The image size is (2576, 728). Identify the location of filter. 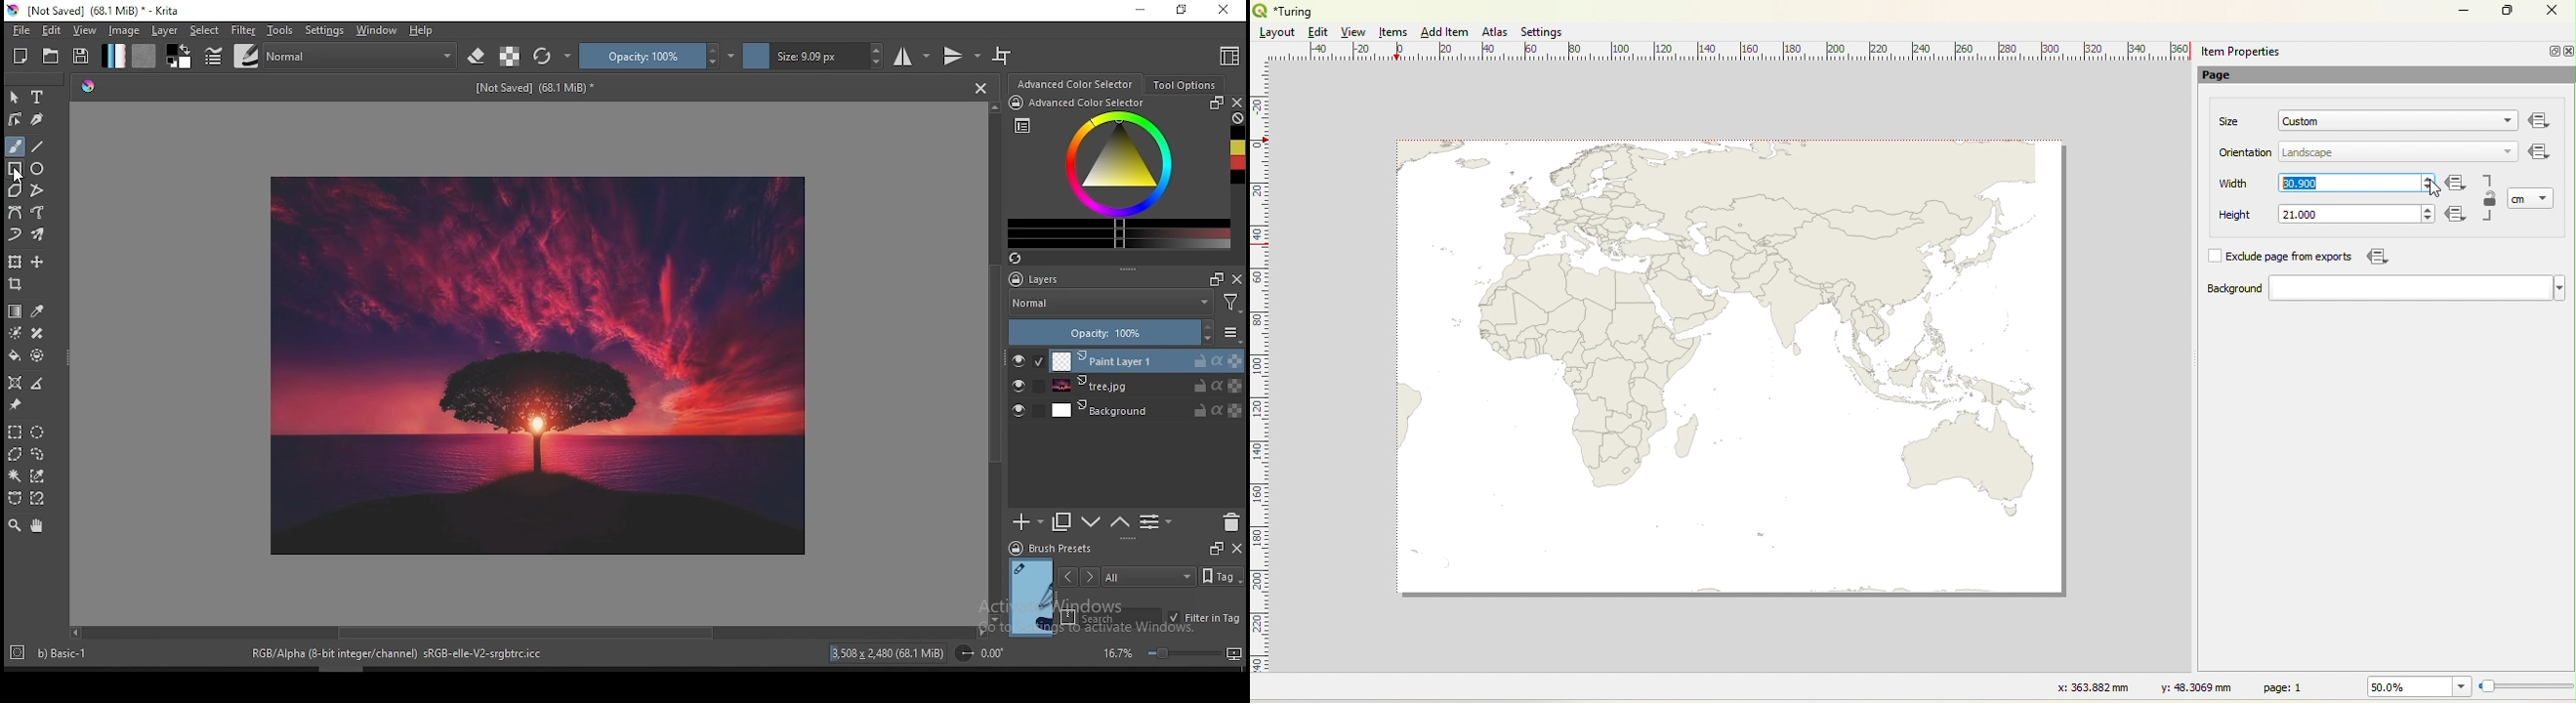
(243, 29).